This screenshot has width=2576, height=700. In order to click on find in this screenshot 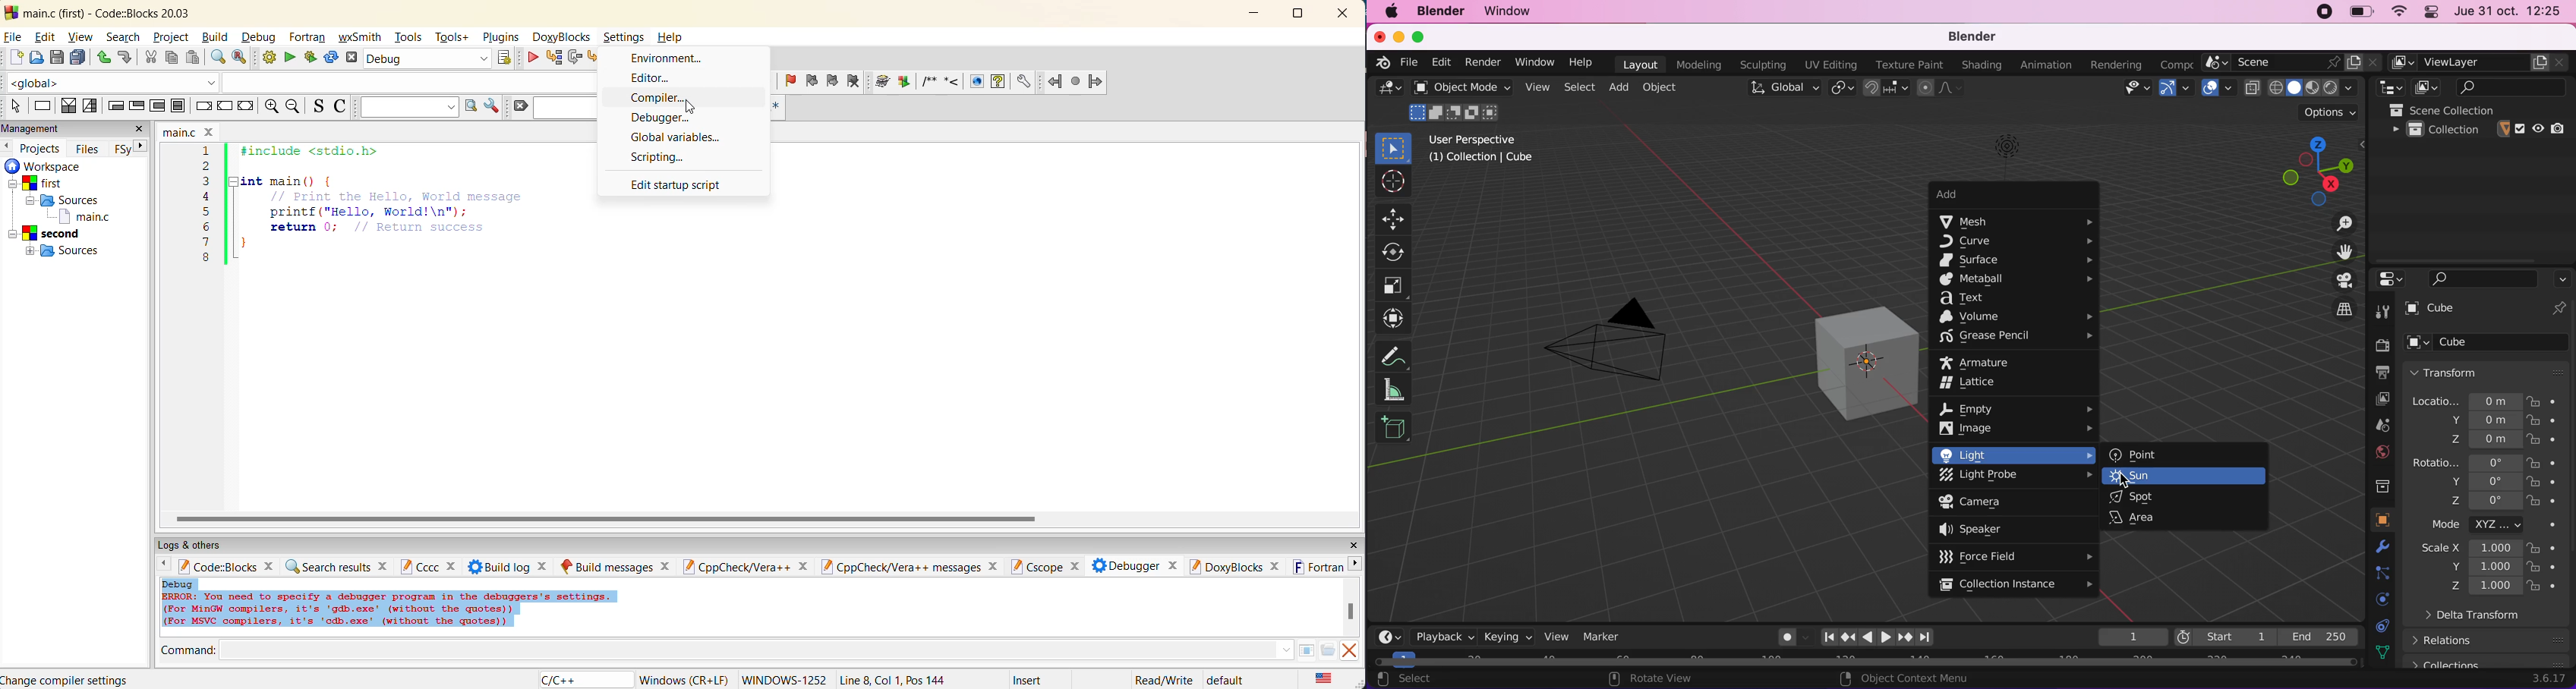, I will do `click(217, 59)`.